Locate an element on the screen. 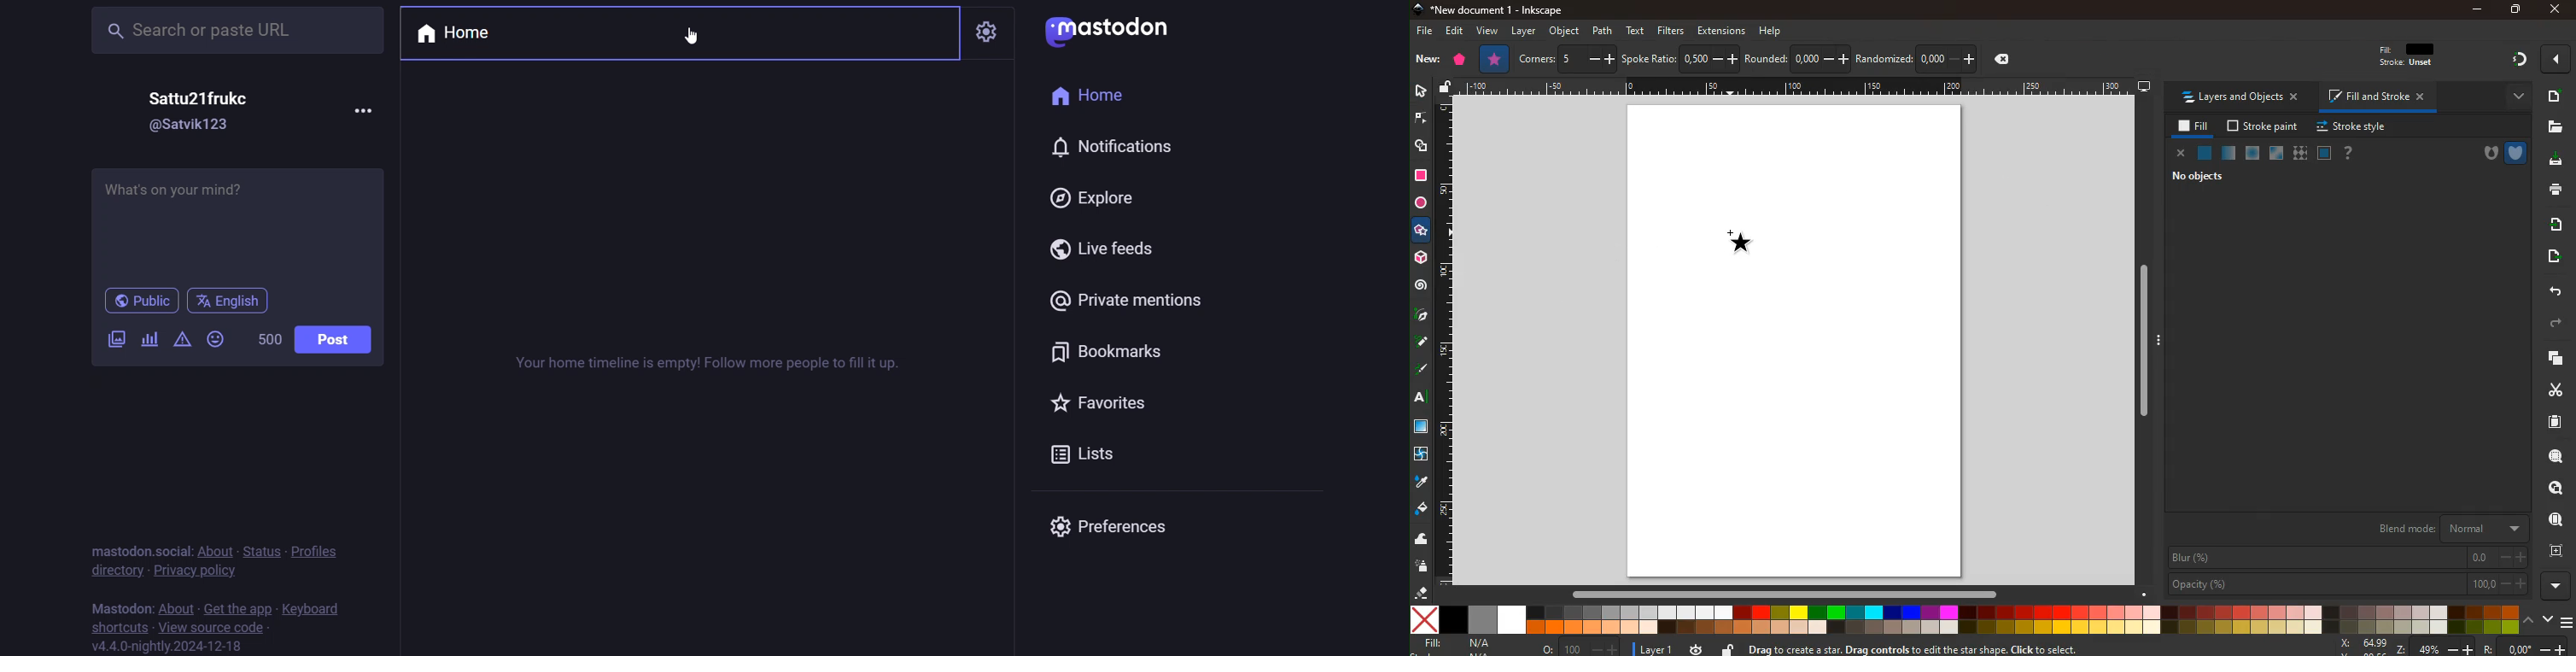 This screenshot has width=2576, height=672. print is located at coordinates (2552, 191).